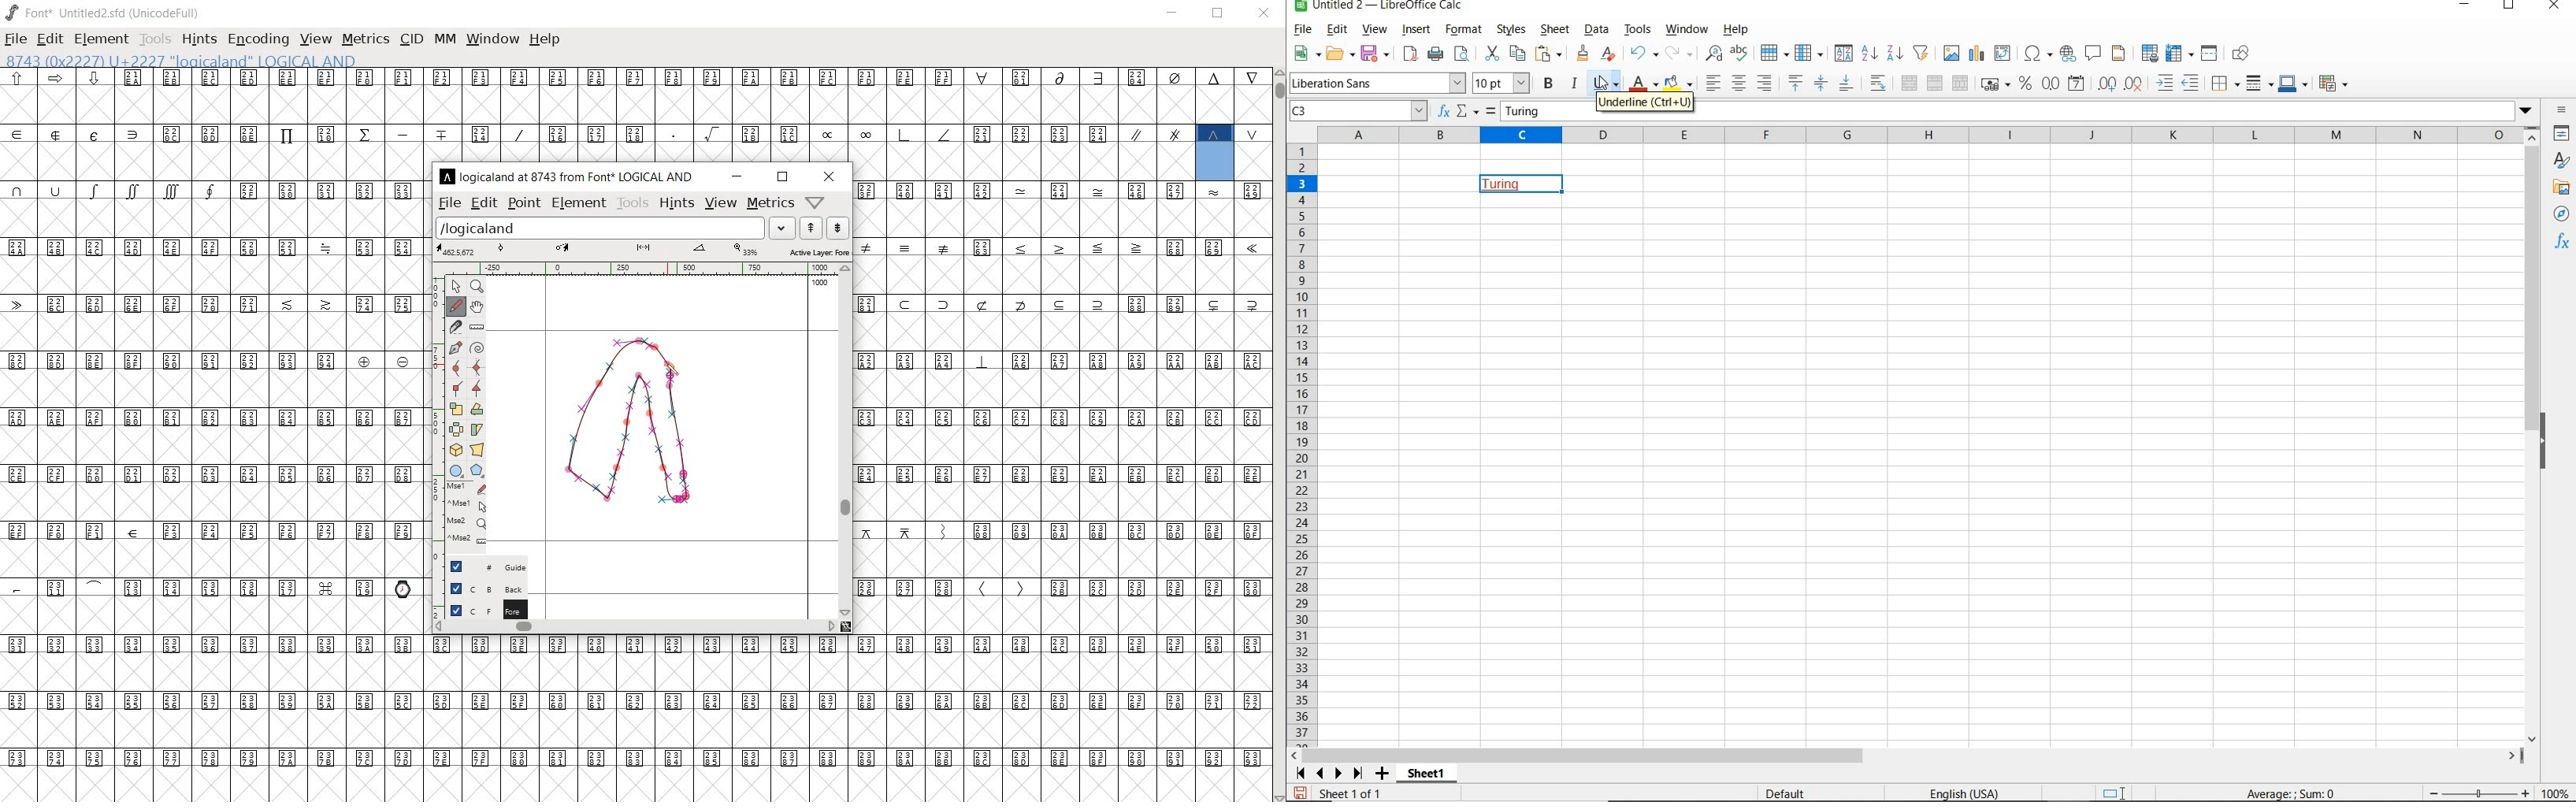  I want to click on COPY, so click(1518, 53).